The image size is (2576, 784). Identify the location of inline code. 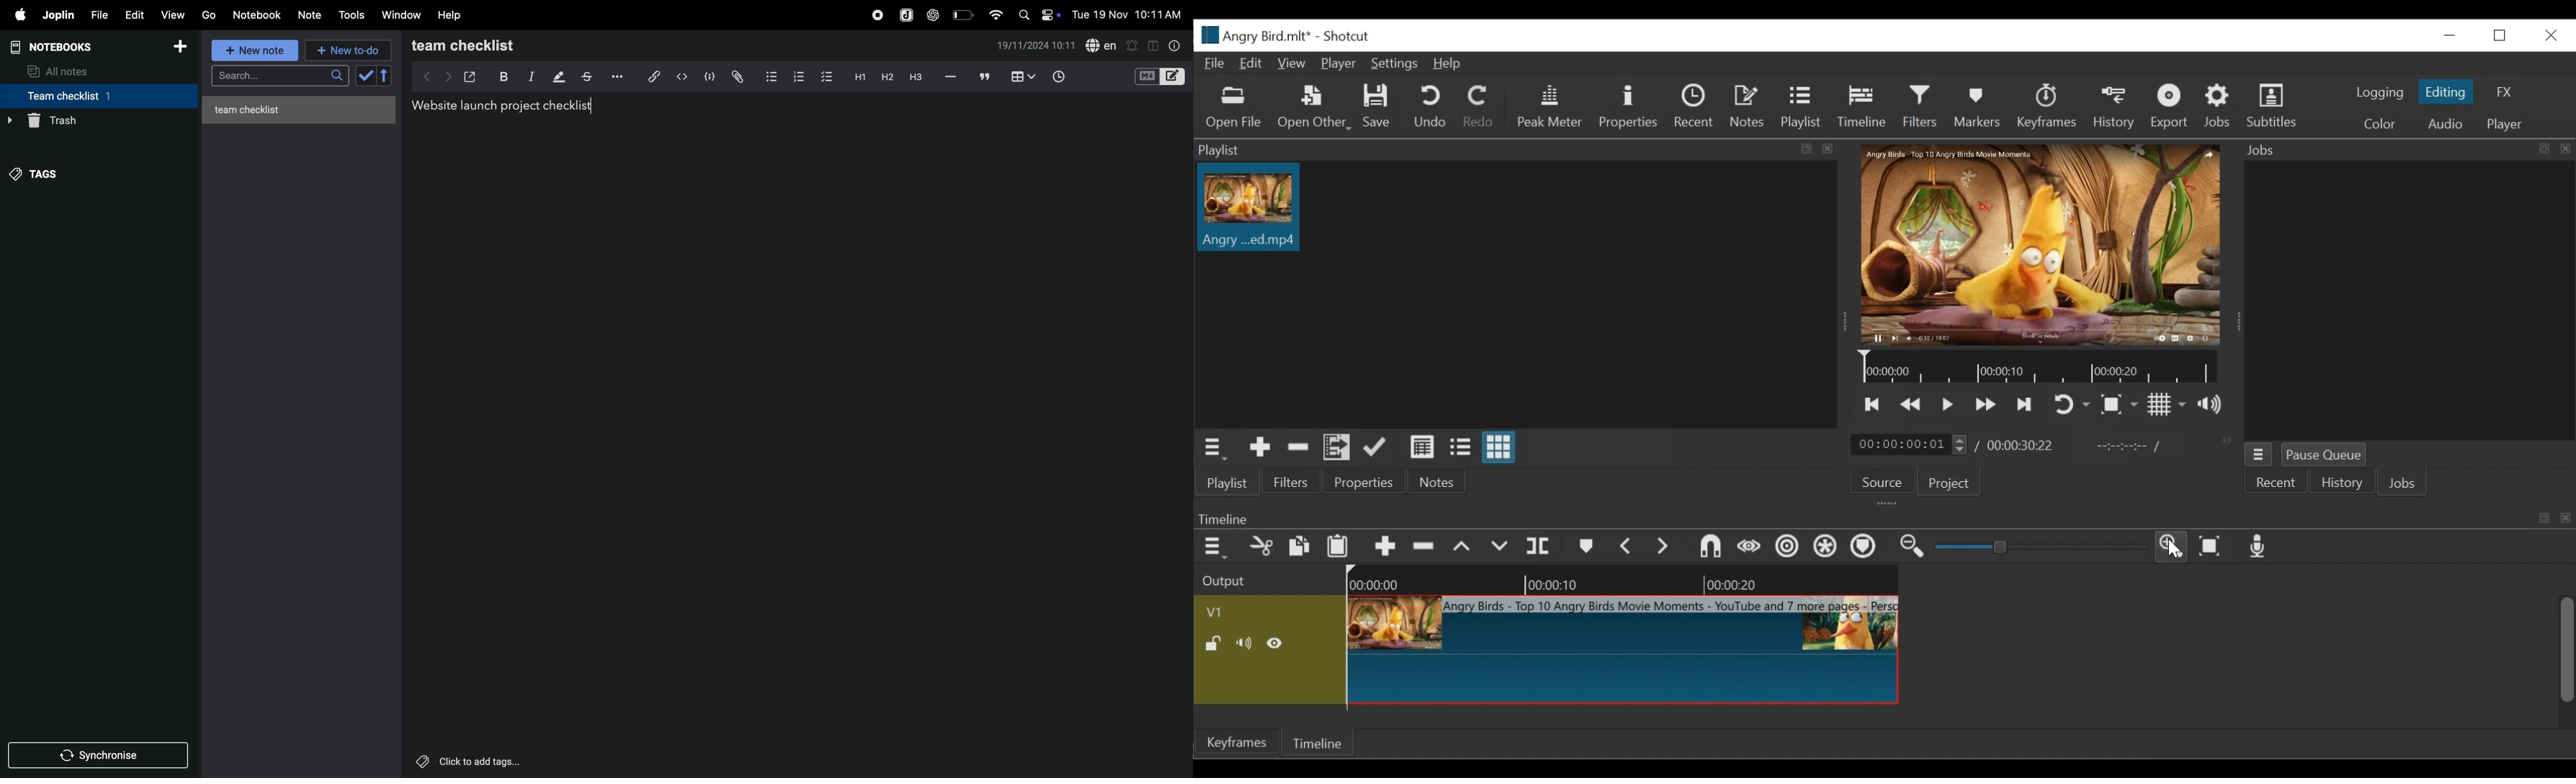
(682, 76).